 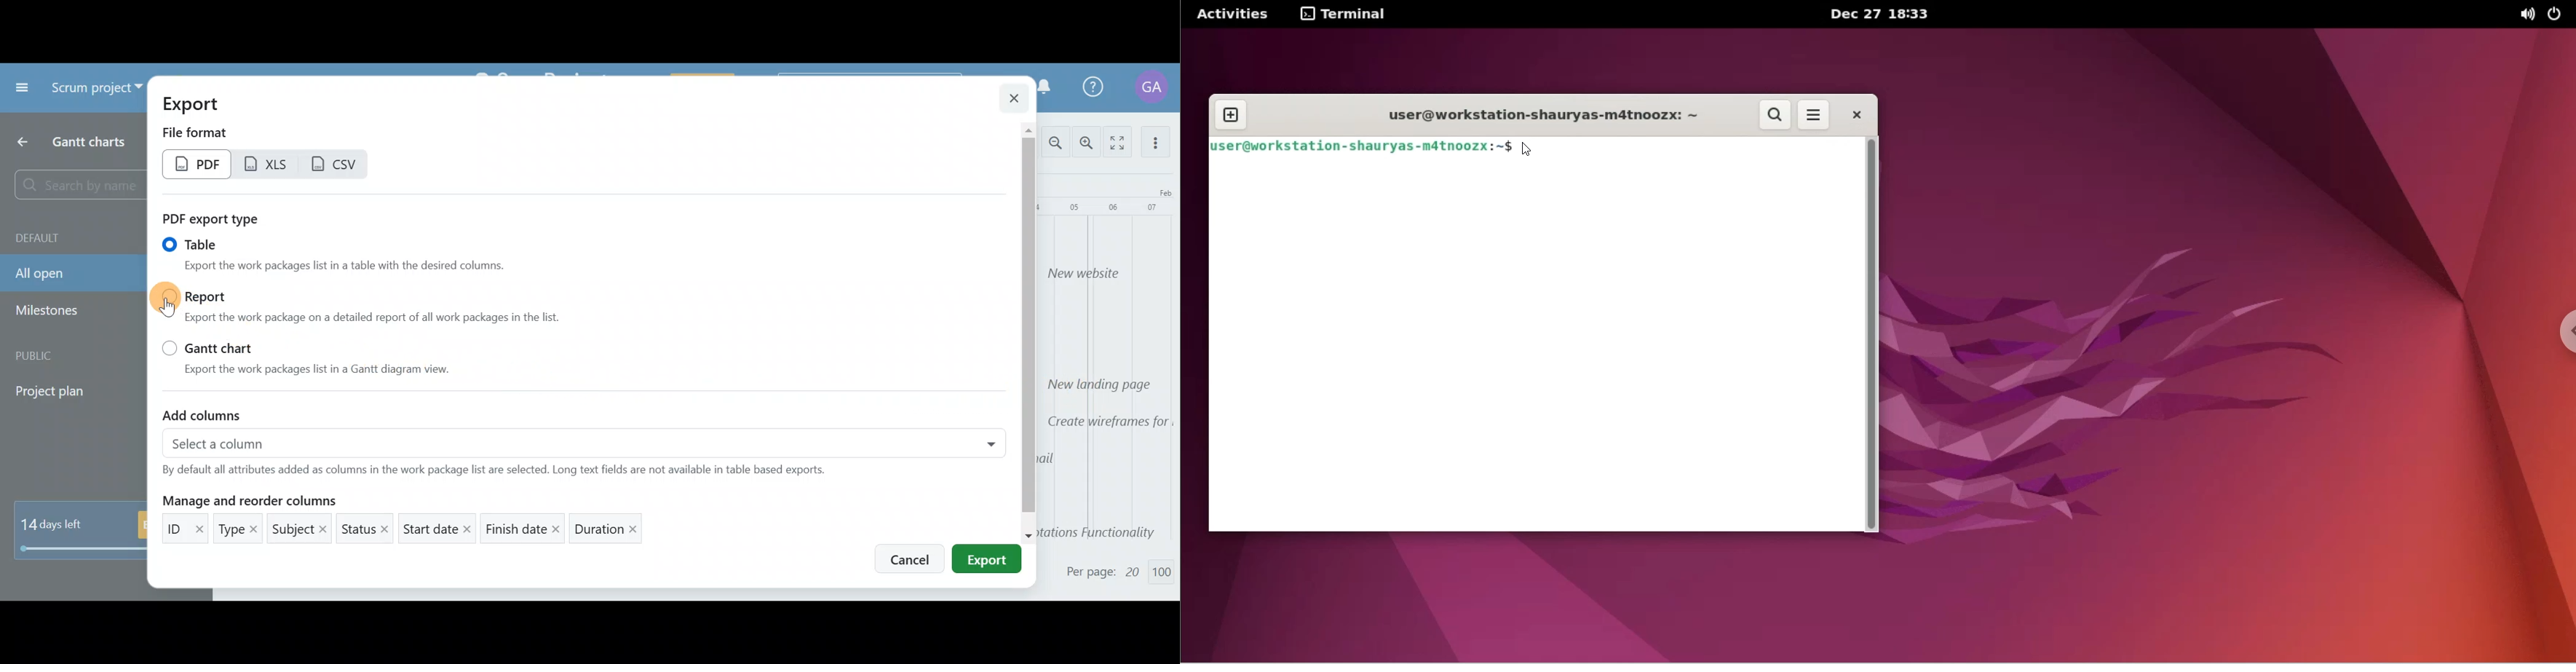 What do you see at coordinates (68, 277) in the screenshot?
I see `All open` at bounding box center [68, 277].